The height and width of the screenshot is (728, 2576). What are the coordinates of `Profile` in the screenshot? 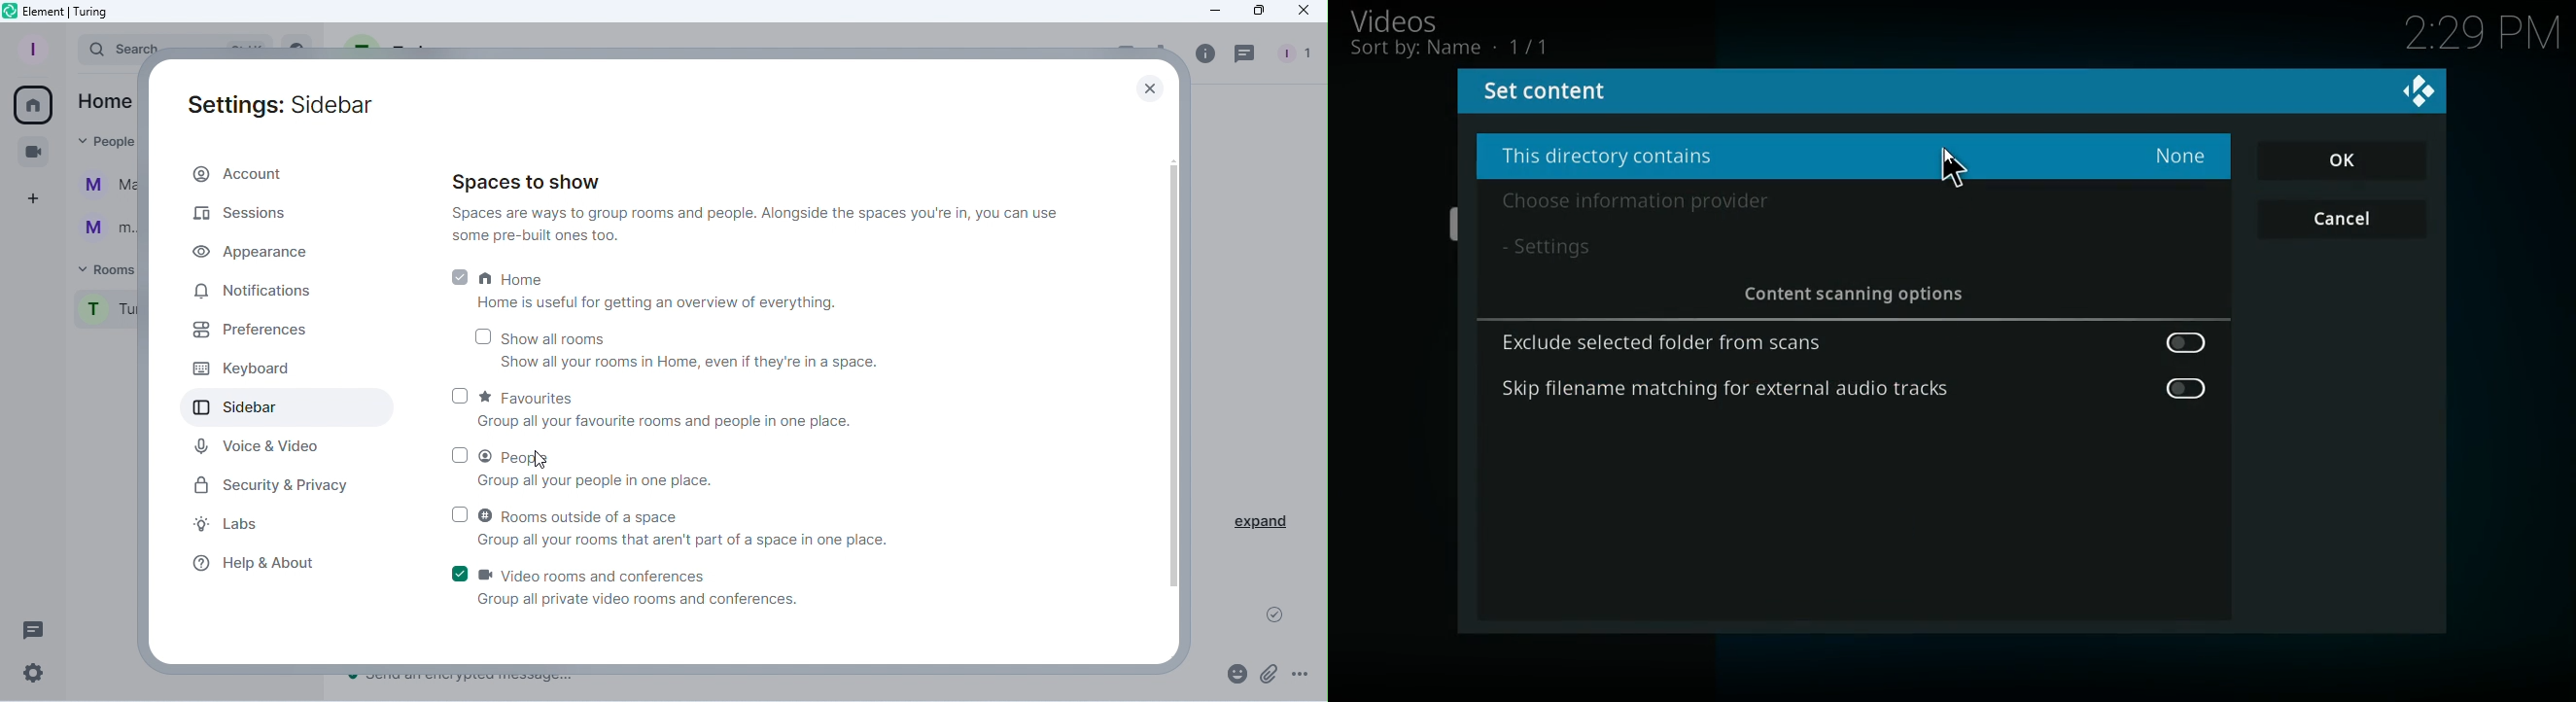 It's located at (33, 48).